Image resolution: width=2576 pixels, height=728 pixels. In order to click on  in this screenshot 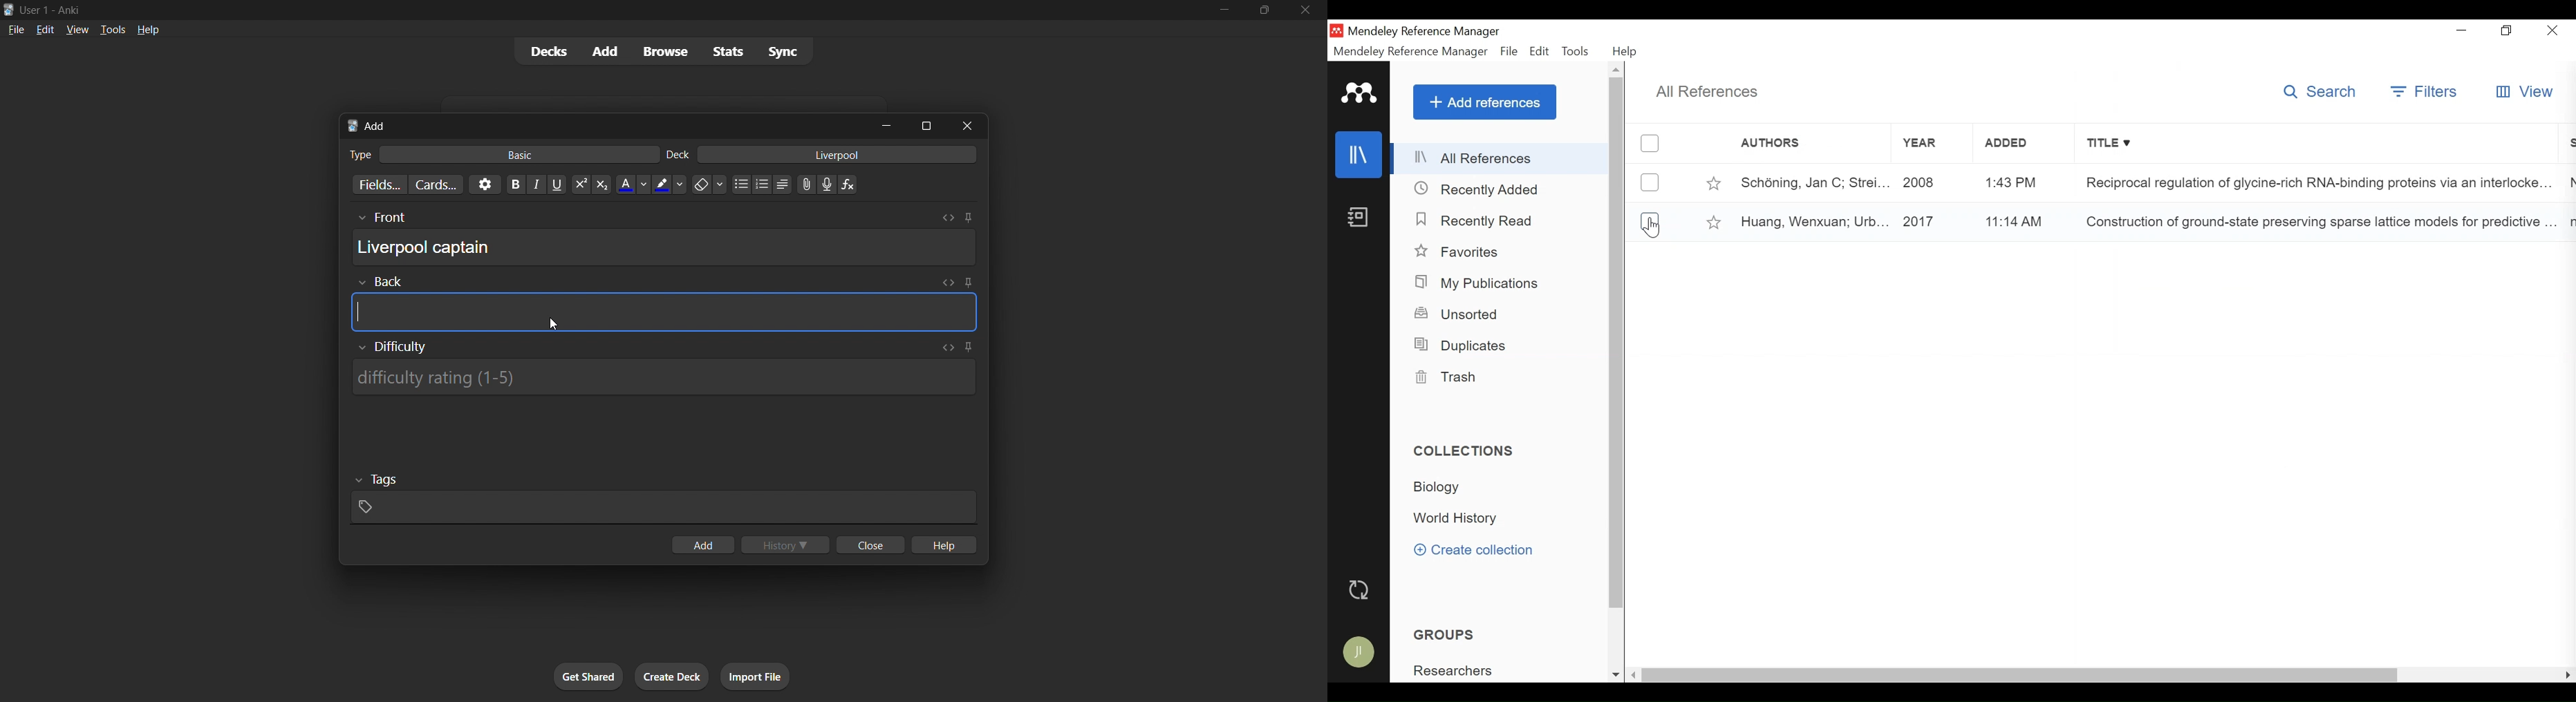, I will do `click(377, 480)`.